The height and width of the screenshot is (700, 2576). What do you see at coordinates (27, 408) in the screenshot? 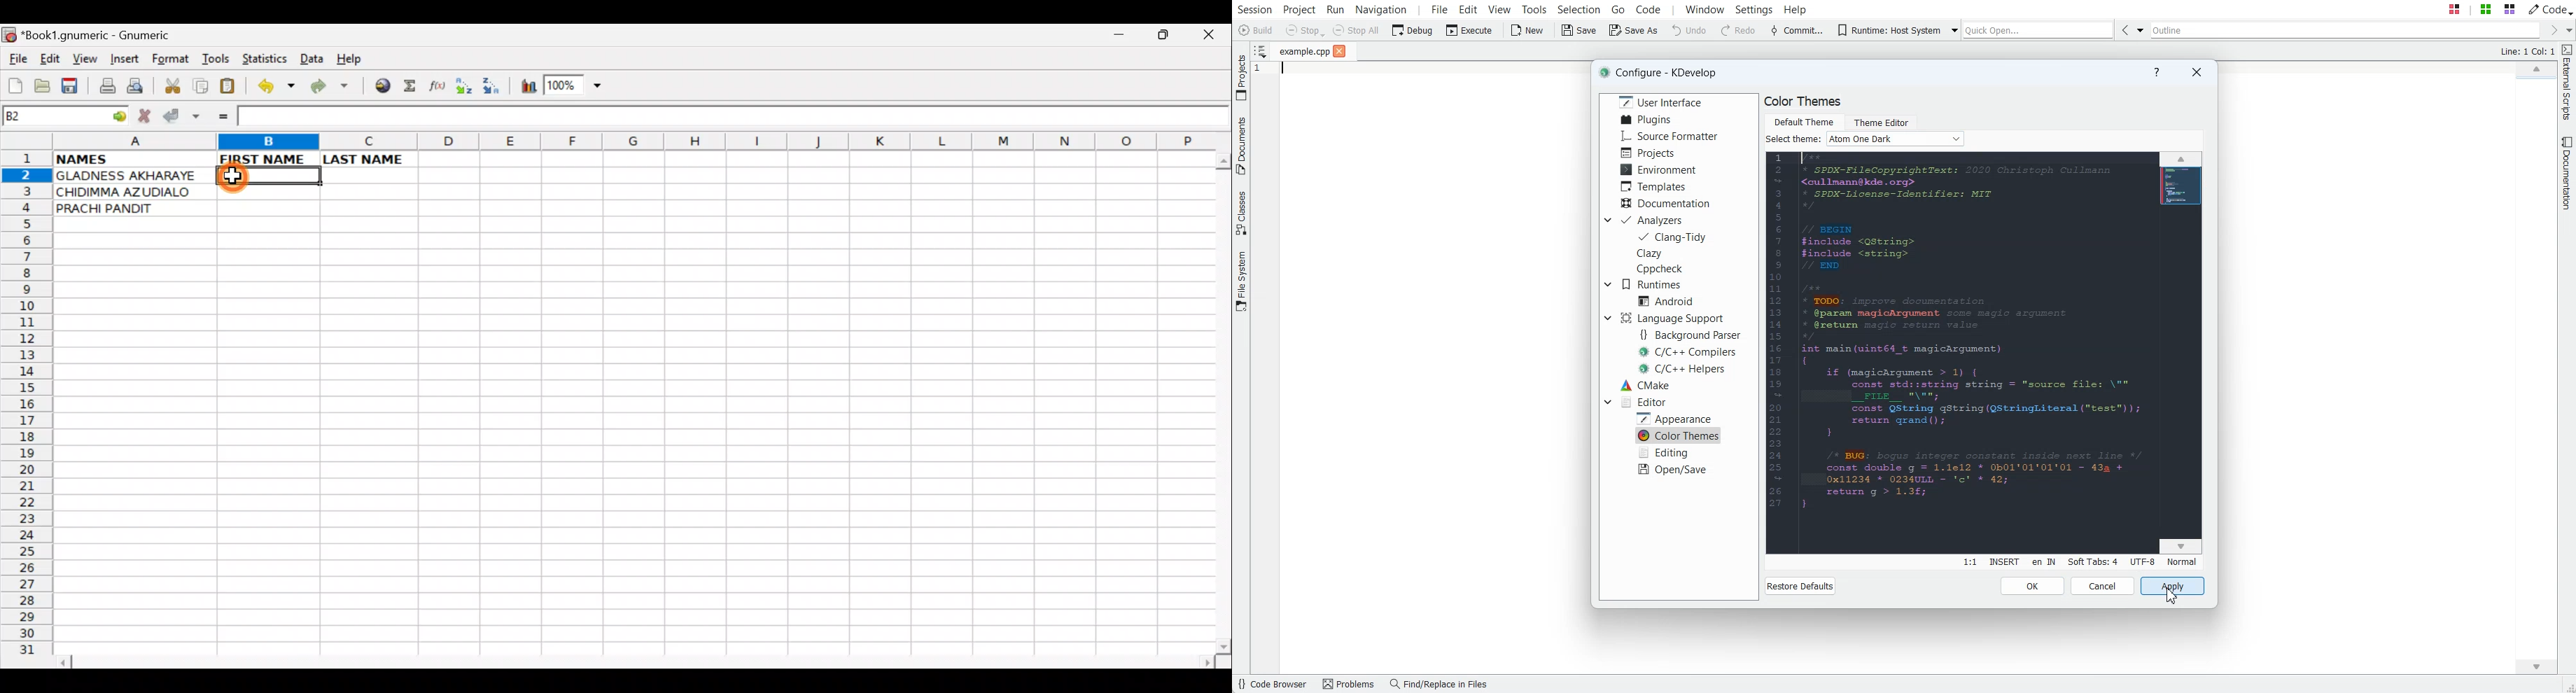
I see `Rows` at bounding box center [27, 408].